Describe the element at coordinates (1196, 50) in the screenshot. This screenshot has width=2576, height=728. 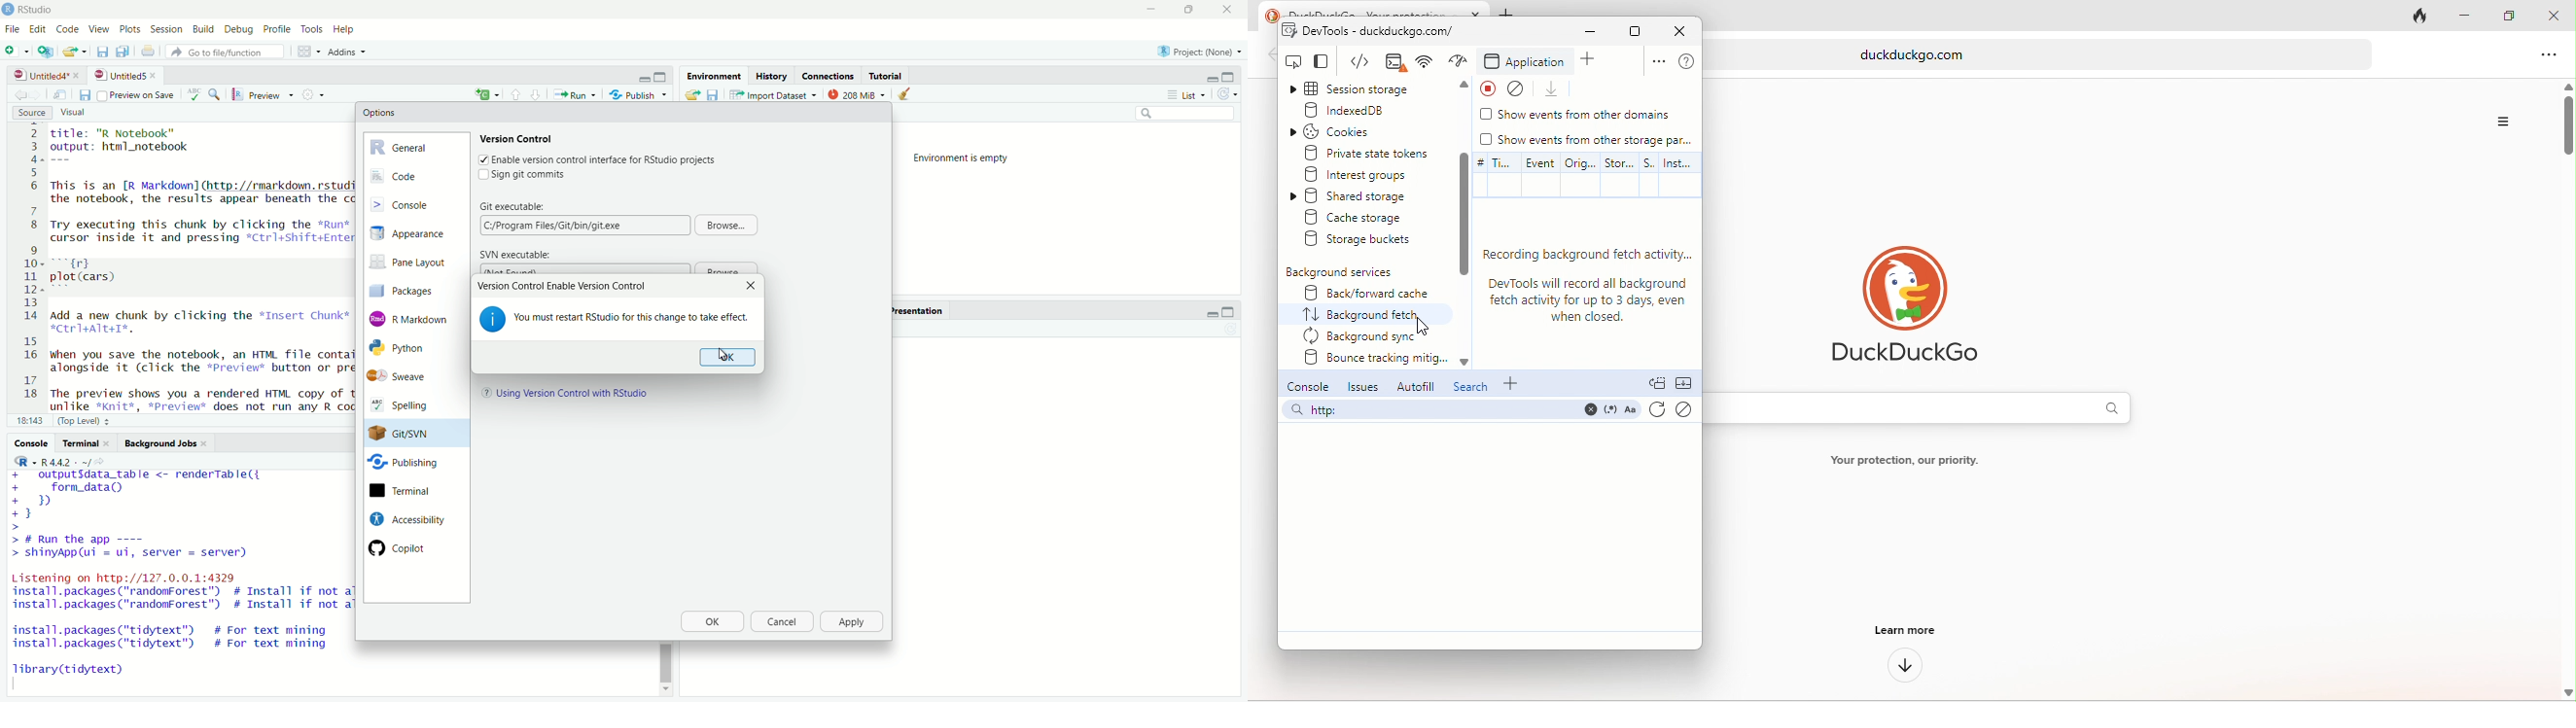
I see `Project: (None) ` at that location.